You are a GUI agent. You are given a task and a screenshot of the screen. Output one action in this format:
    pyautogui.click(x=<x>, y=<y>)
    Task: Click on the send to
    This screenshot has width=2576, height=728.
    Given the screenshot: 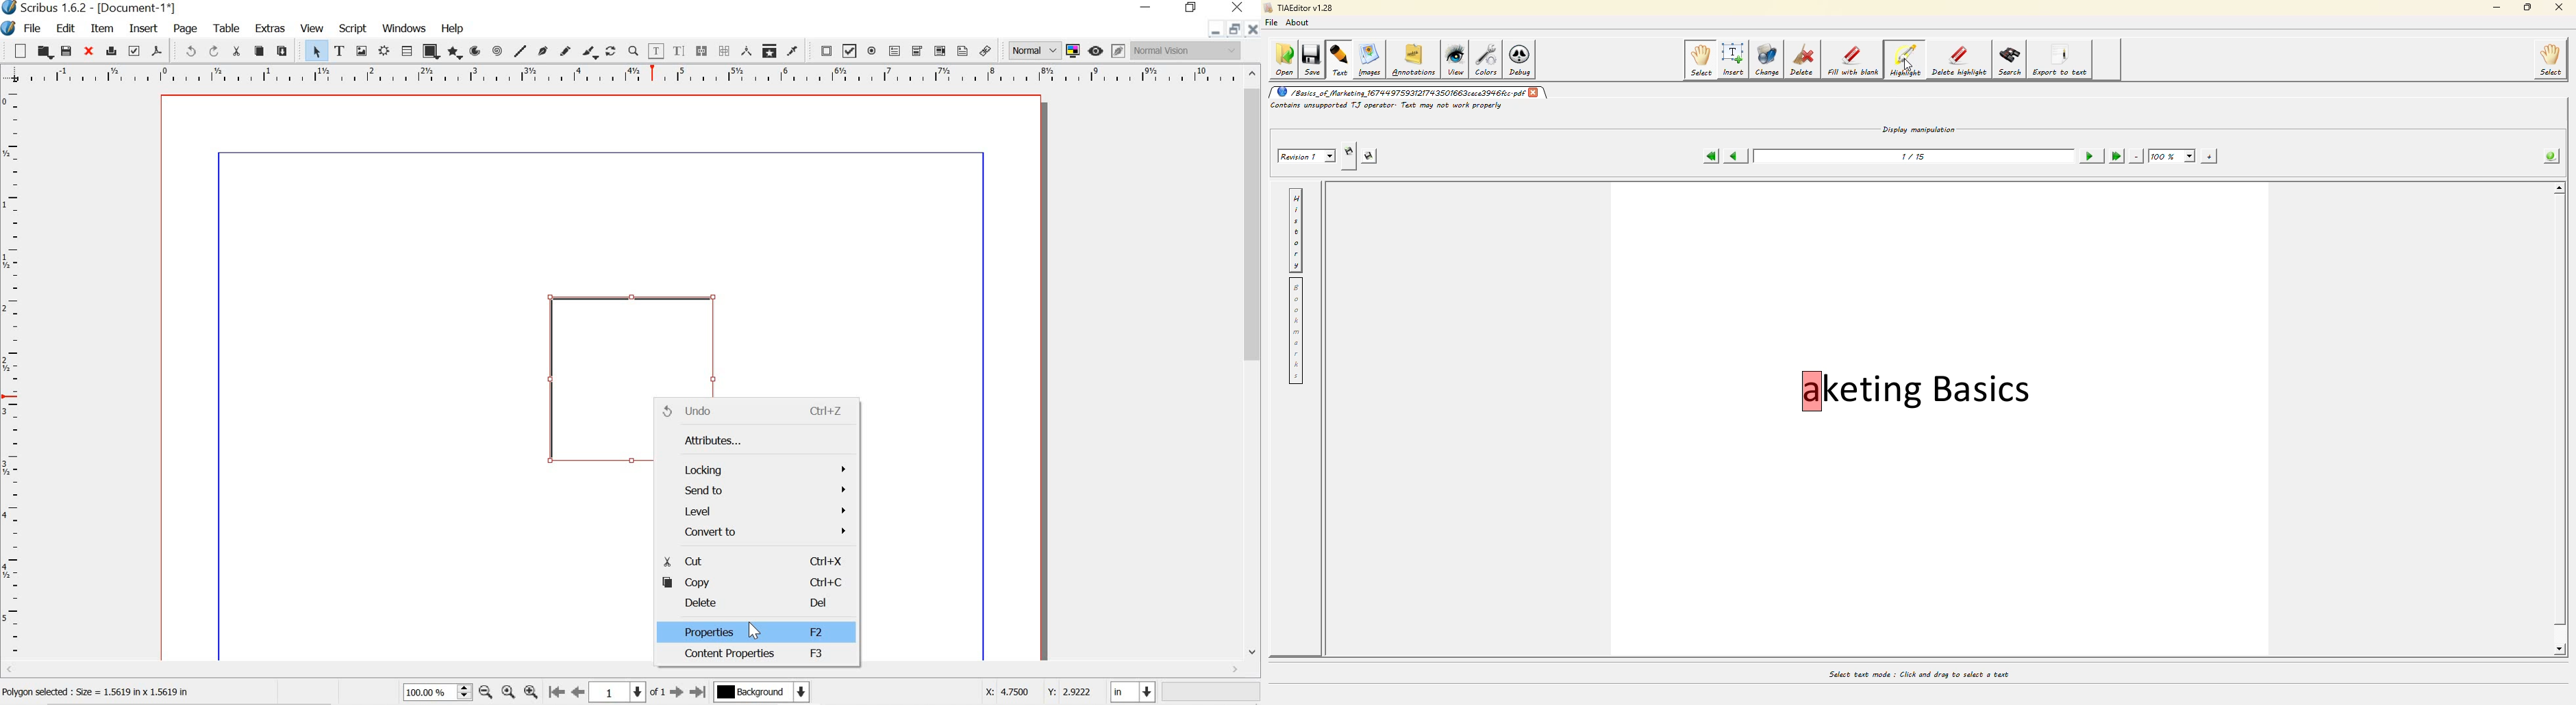 What is the action you would take?
    pyautogui.click(x=754, y=492)
    